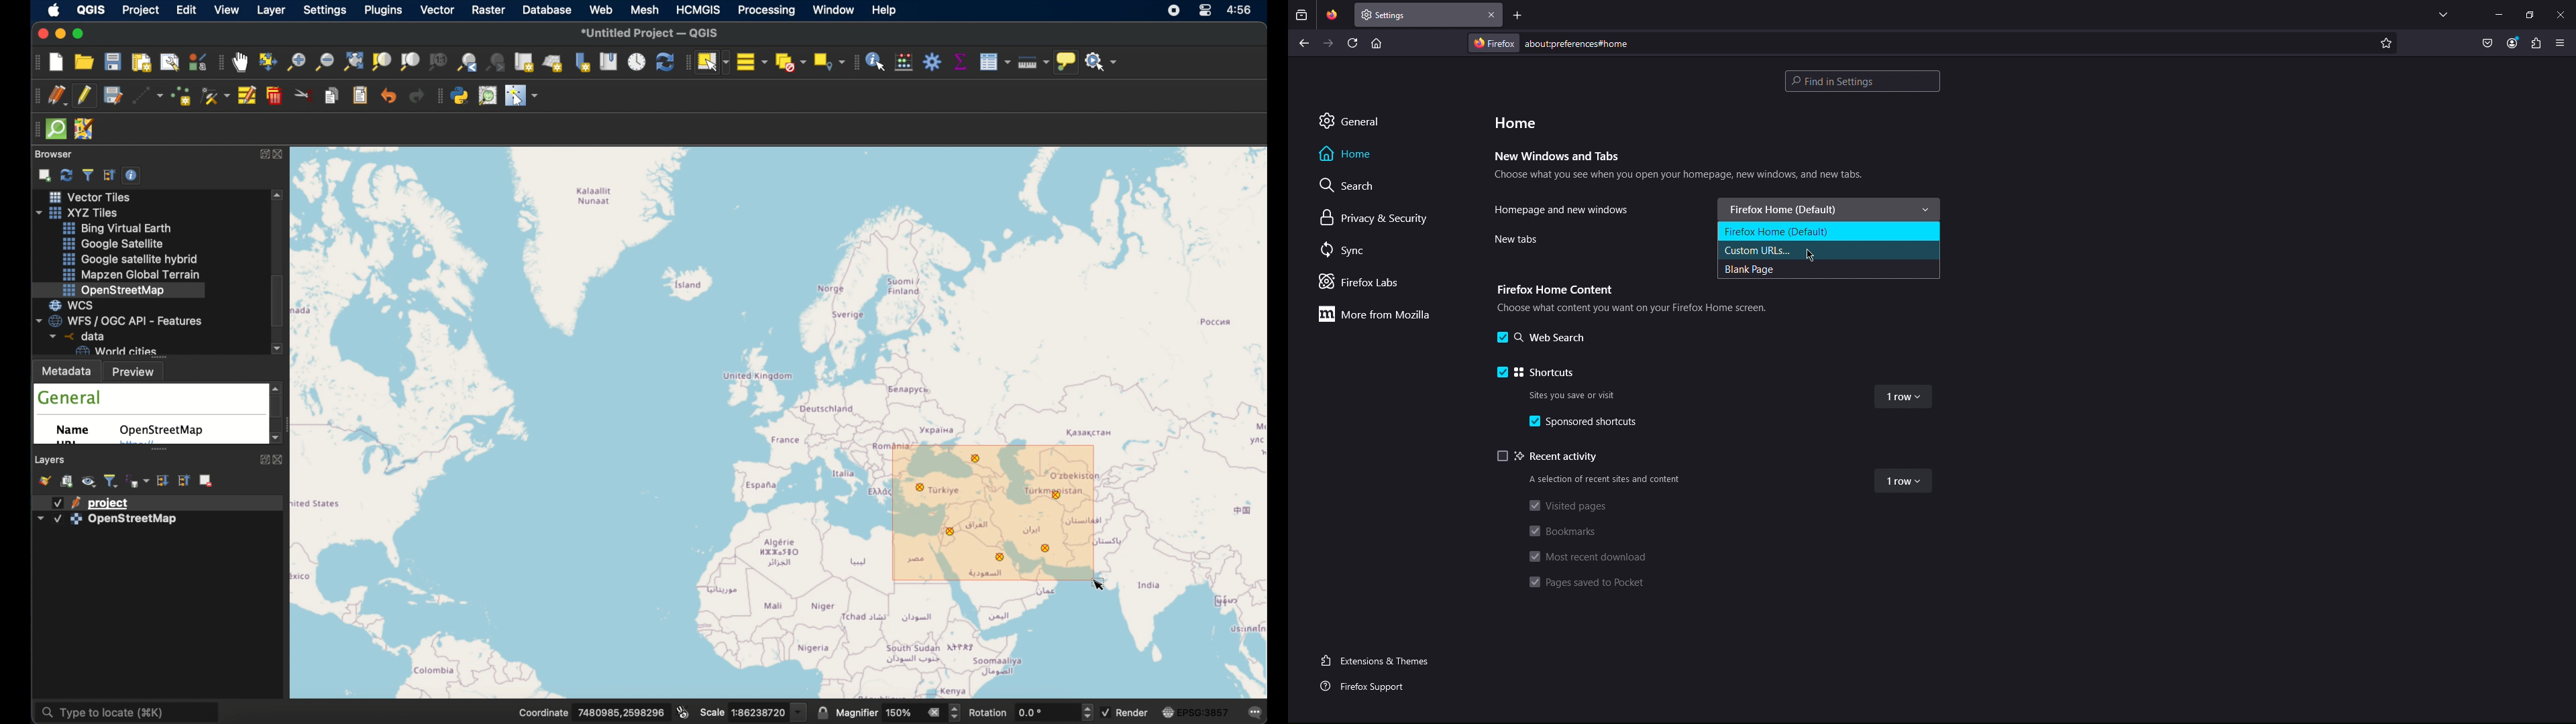 This screenshot has width=2576, height=728. What do you see at coordinates (417, 97) in the screenshot?
I see `redo` at bounding box center [417, 97].